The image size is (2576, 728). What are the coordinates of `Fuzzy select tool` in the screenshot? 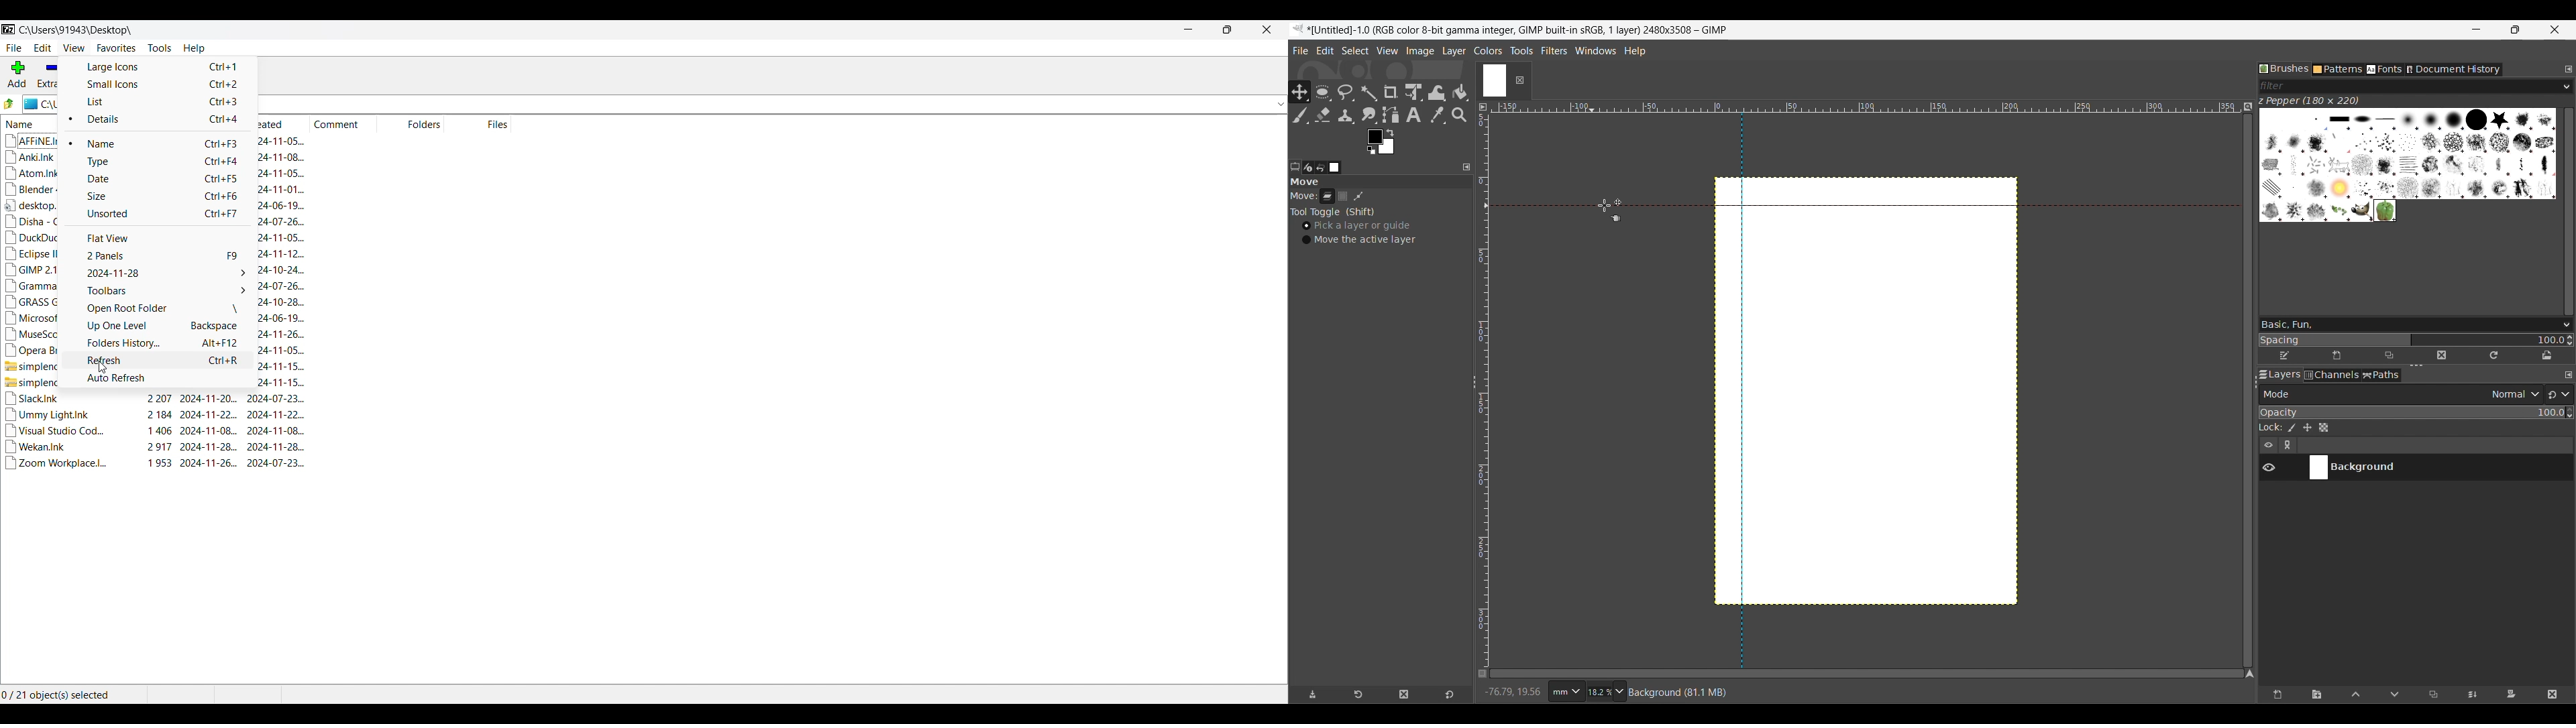 It's located at (1368, 93).